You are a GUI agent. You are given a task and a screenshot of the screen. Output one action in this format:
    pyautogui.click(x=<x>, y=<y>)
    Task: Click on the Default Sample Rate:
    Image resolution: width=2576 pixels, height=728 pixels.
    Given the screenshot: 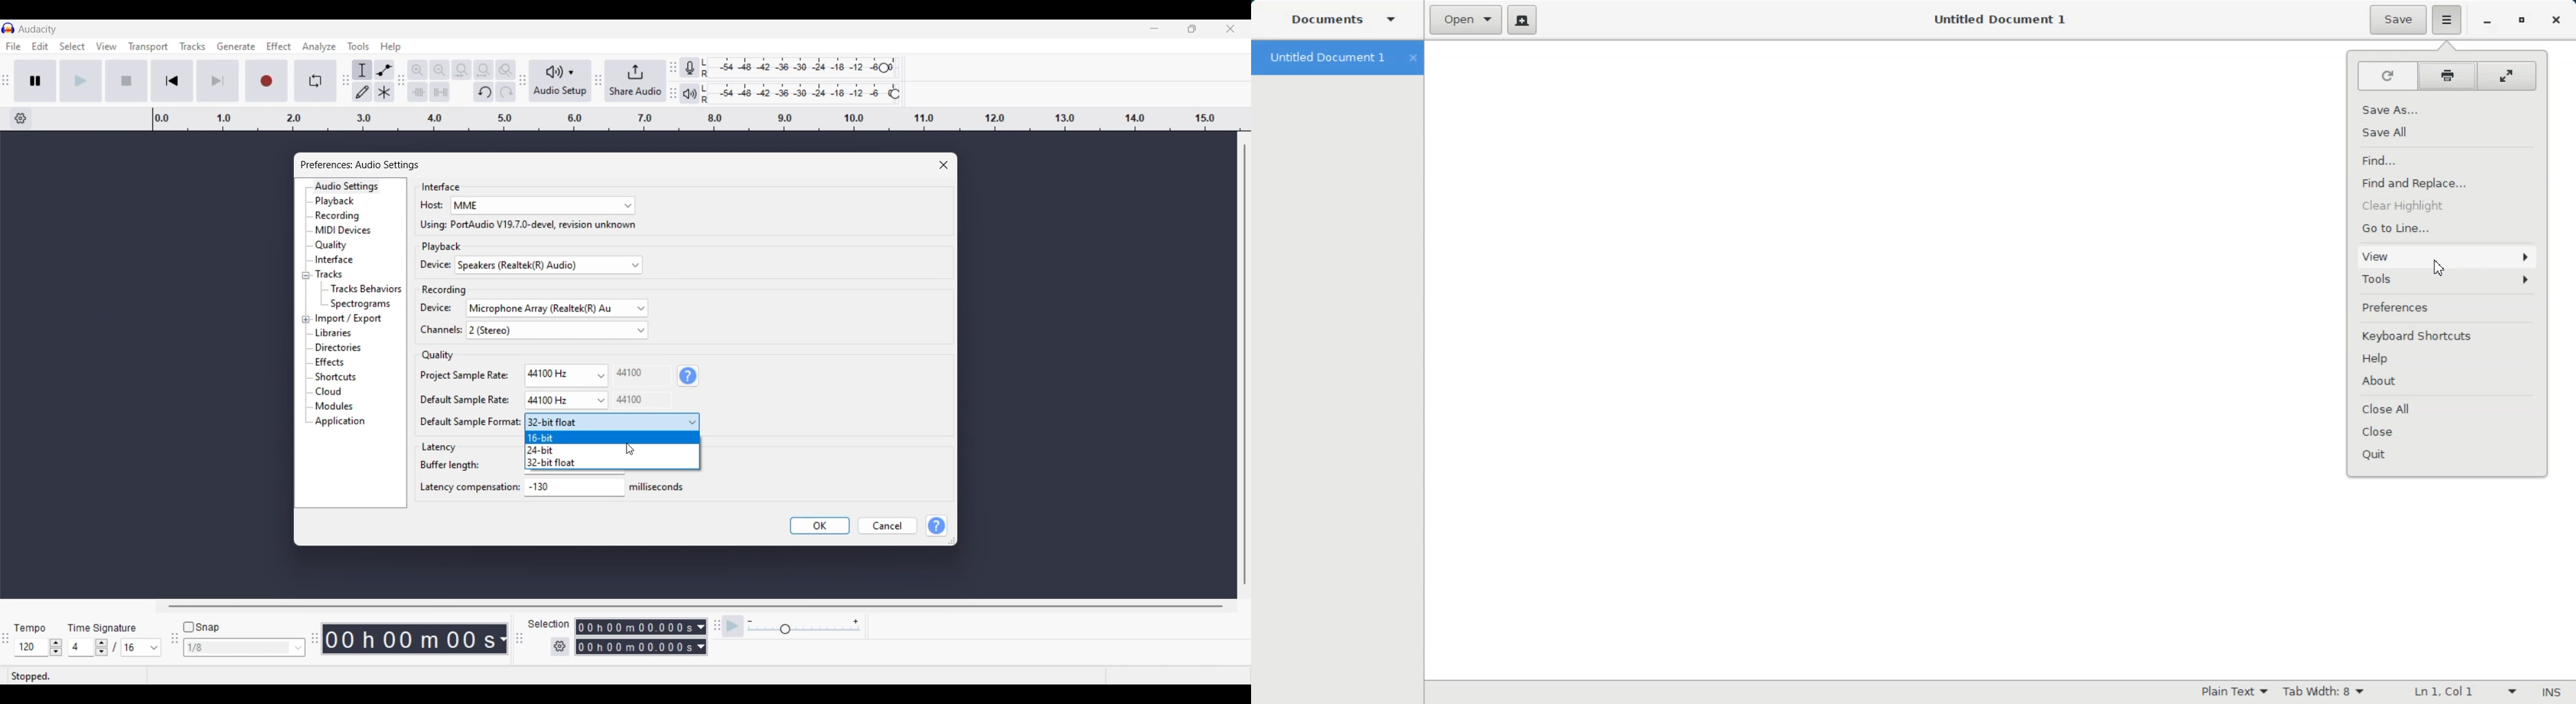 What is the action you would take?
    pyautogui.click(x=458, y=400)
    